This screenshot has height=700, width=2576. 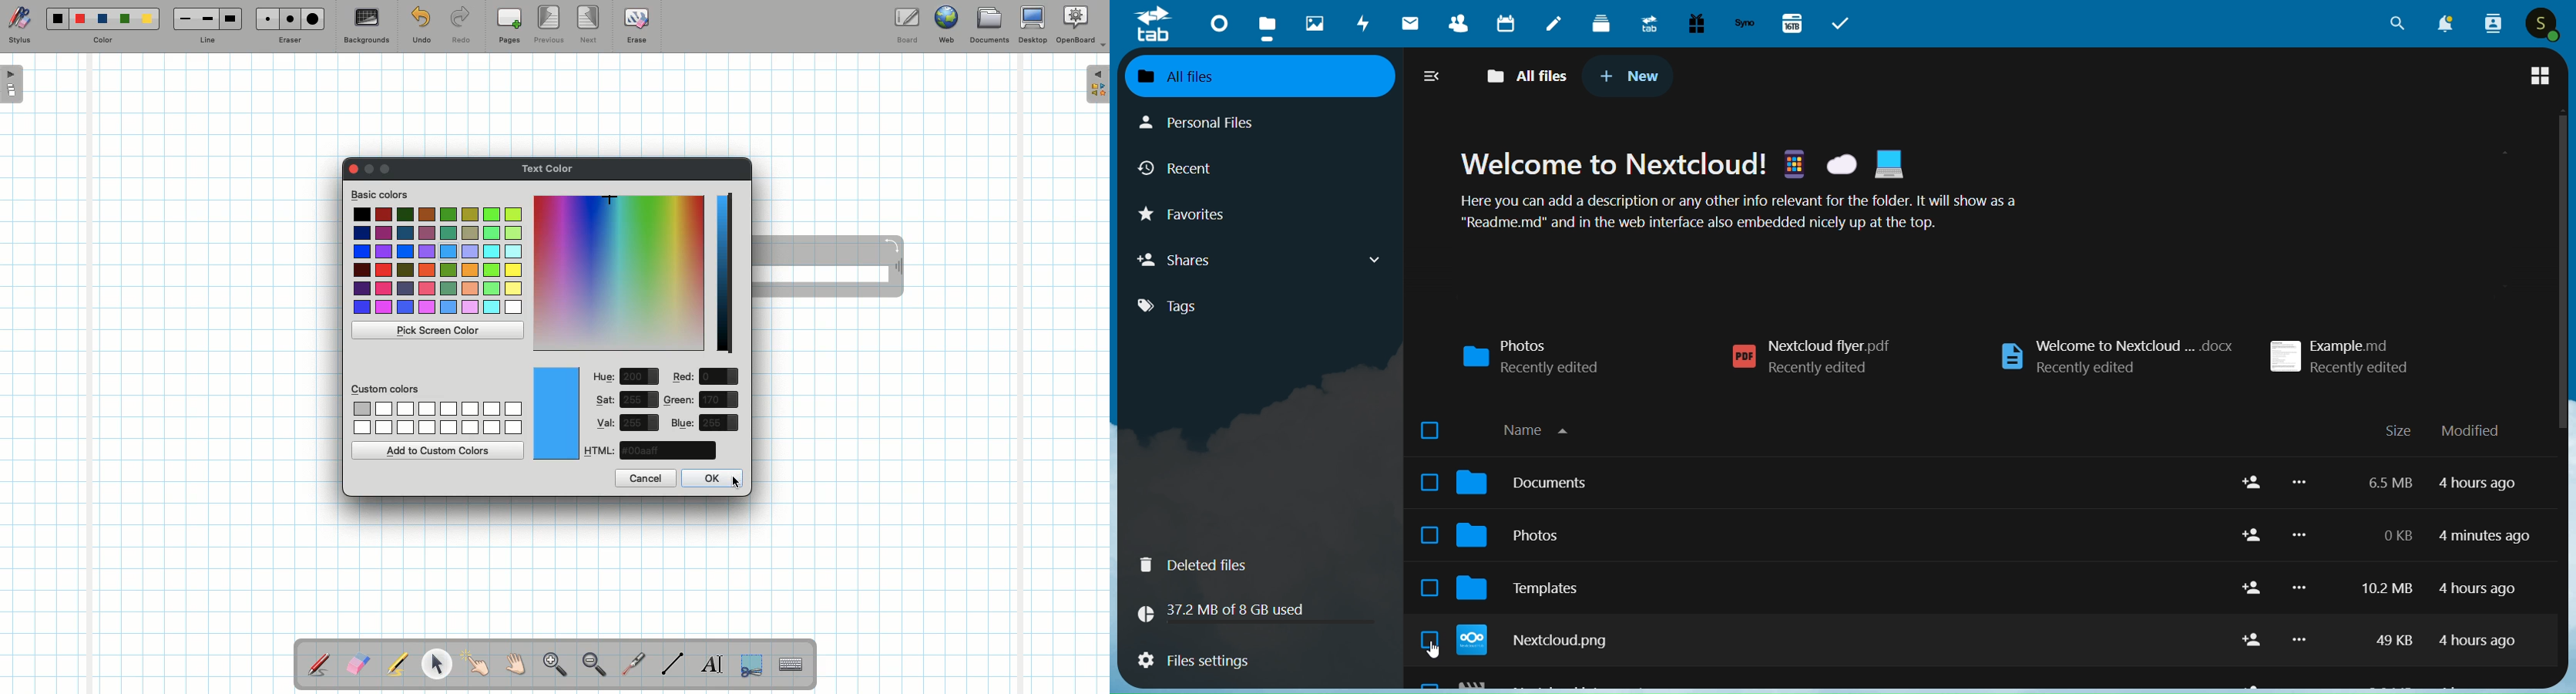 What do you see at coordinates (2253, 534) in the screenshot?
I see `Add` at bounding box center [2253, 534].